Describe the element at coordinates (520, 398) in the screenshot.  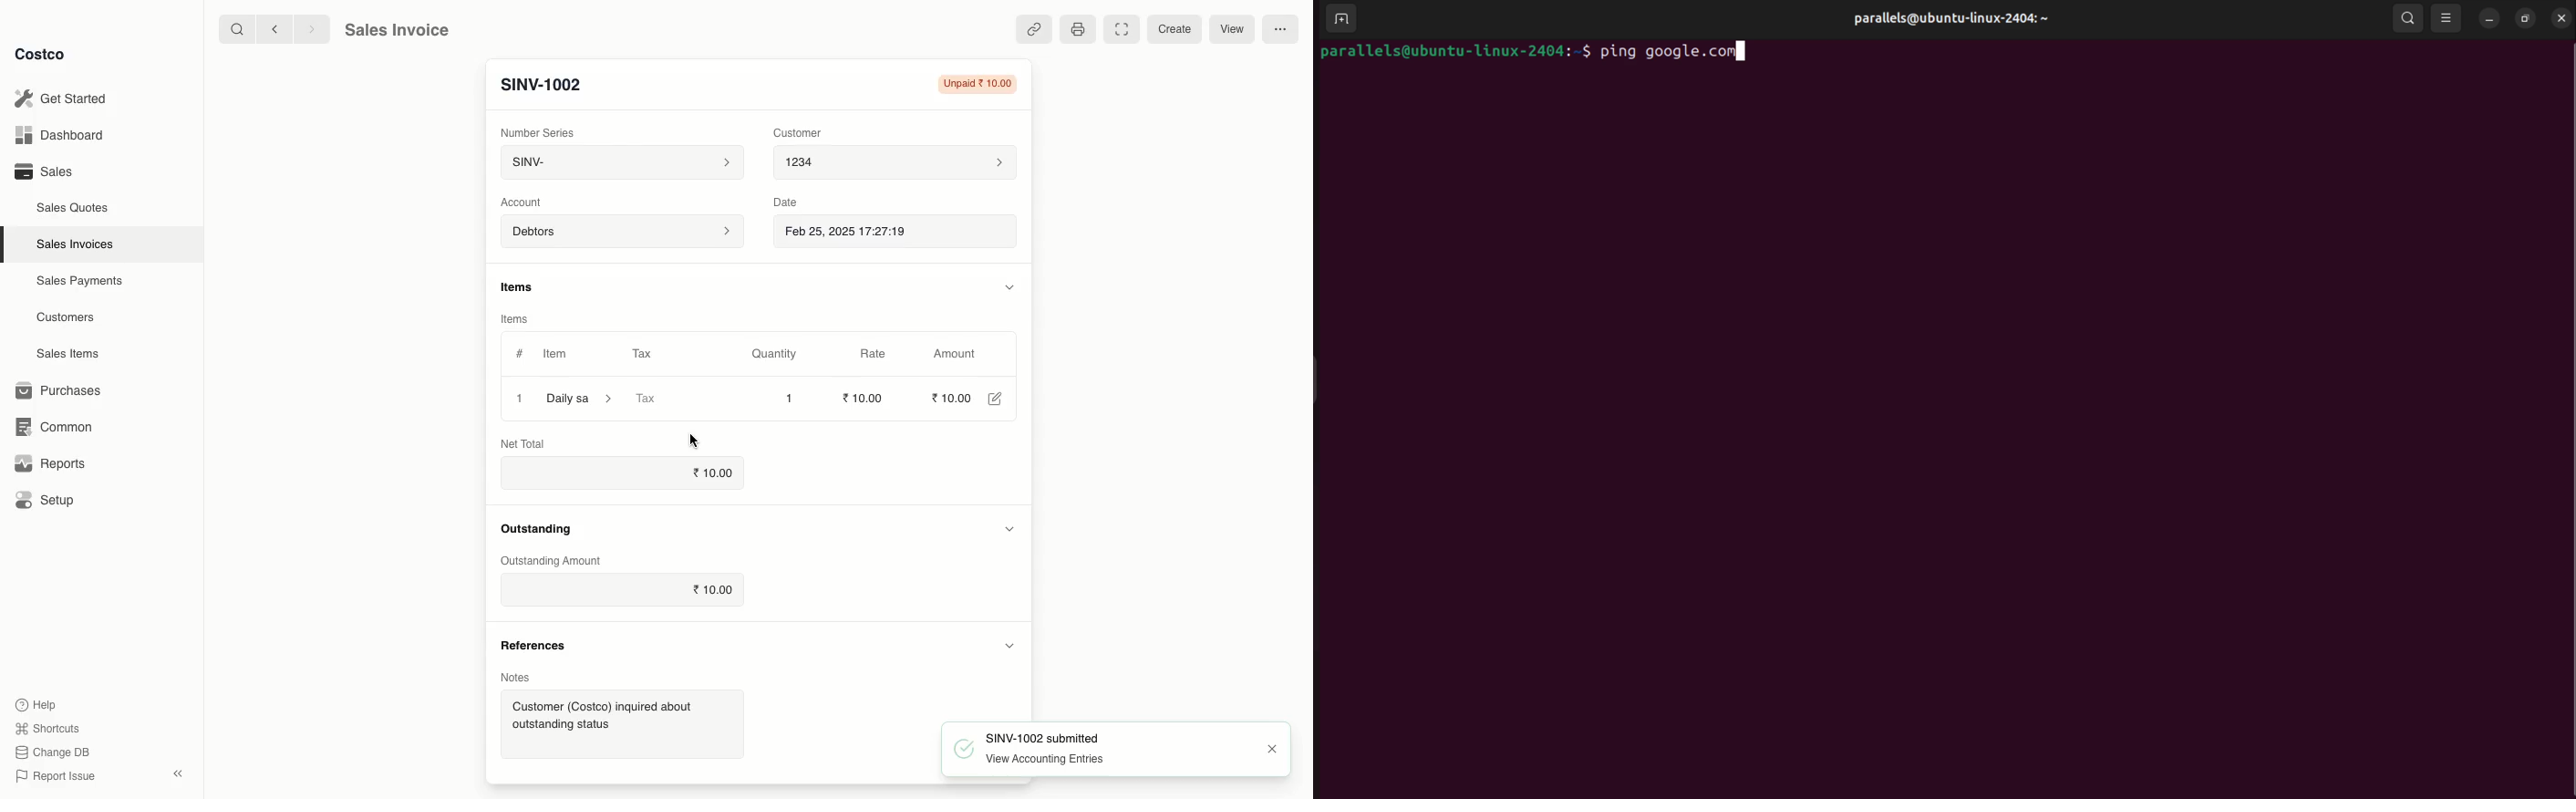
I see `1` at that location.